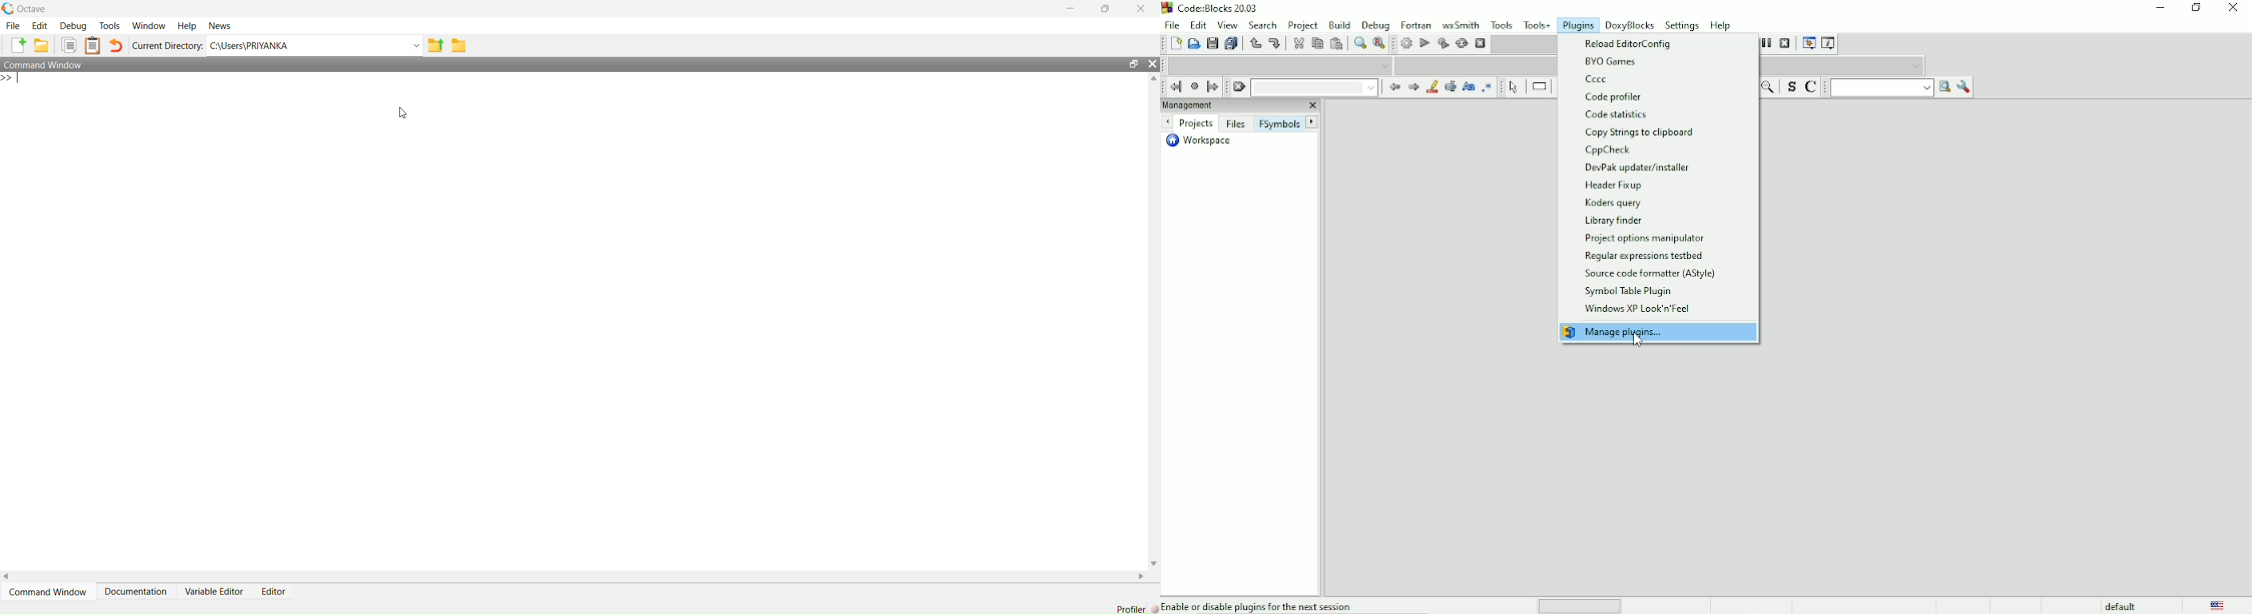 The height and width of the screenshot is (616, 2268). What do you see at coordinates (1578, 23) in the screenshot?
I see `Plugins` at bounding box center [1578, 23].